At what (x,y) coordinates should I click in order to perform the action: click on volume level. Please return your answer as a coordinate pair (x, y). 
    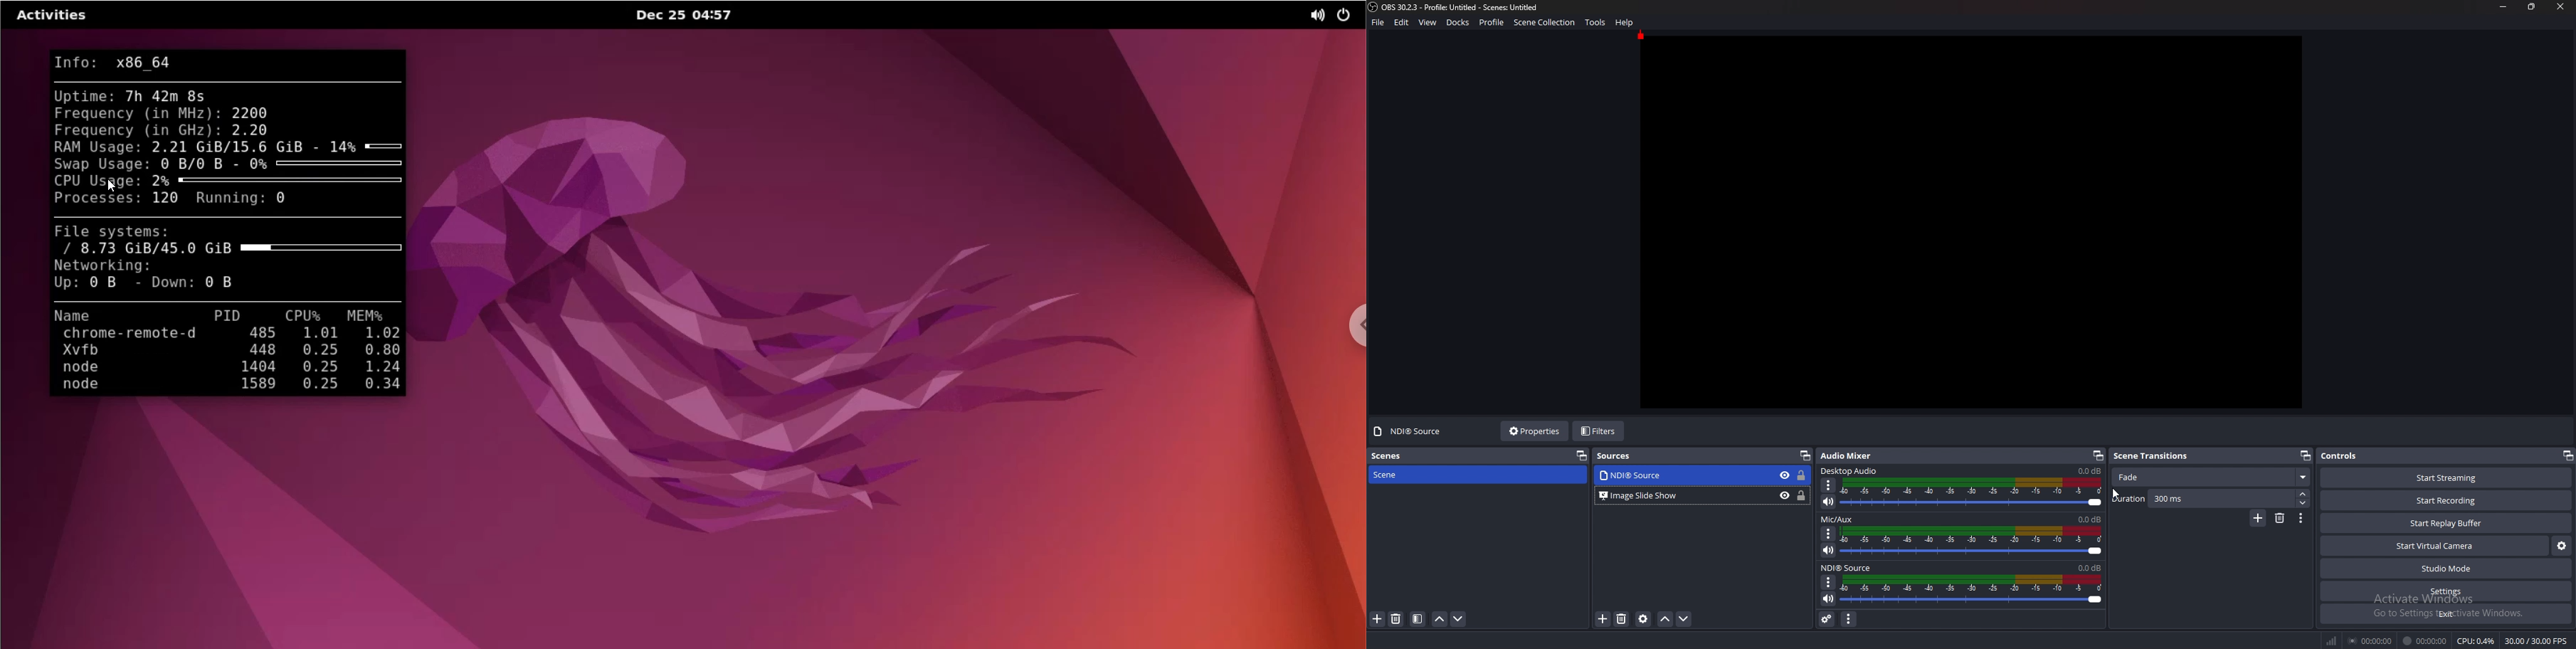
    Looking at the image, I should click on (2088, 471).